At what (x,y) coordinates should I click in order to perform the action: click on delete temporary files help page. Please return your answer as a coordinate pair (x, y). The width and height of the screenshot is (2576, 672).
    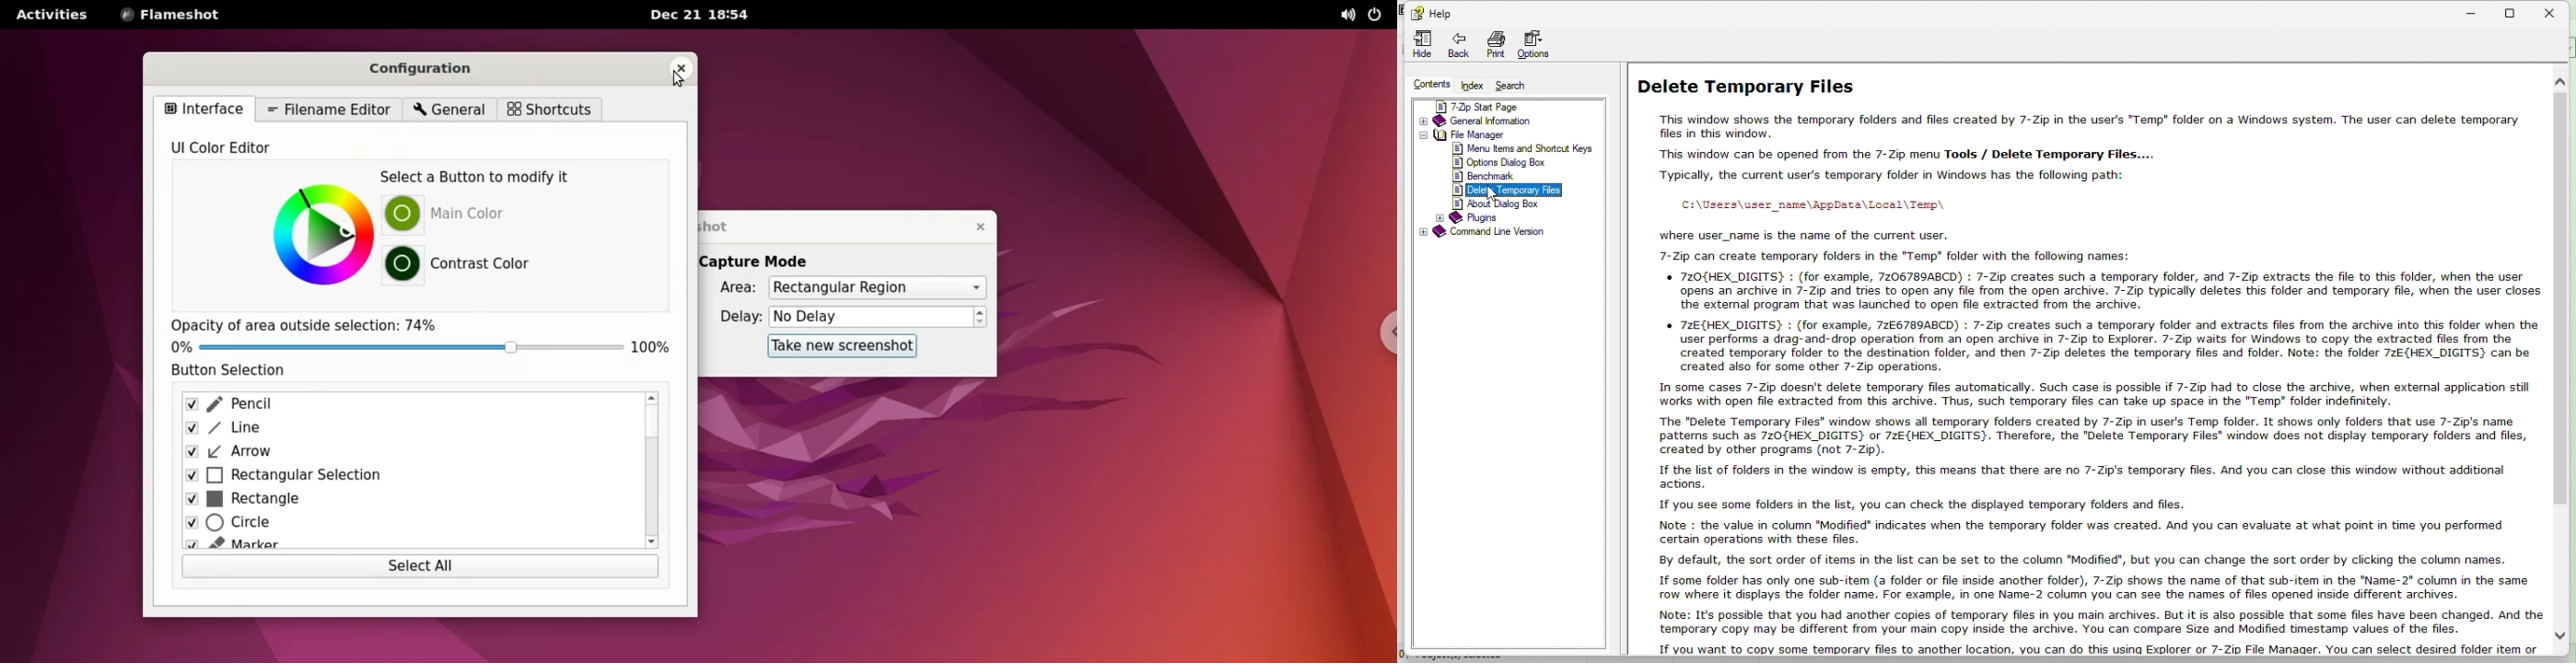
    Looking at the image, I should click on (2101, 362).